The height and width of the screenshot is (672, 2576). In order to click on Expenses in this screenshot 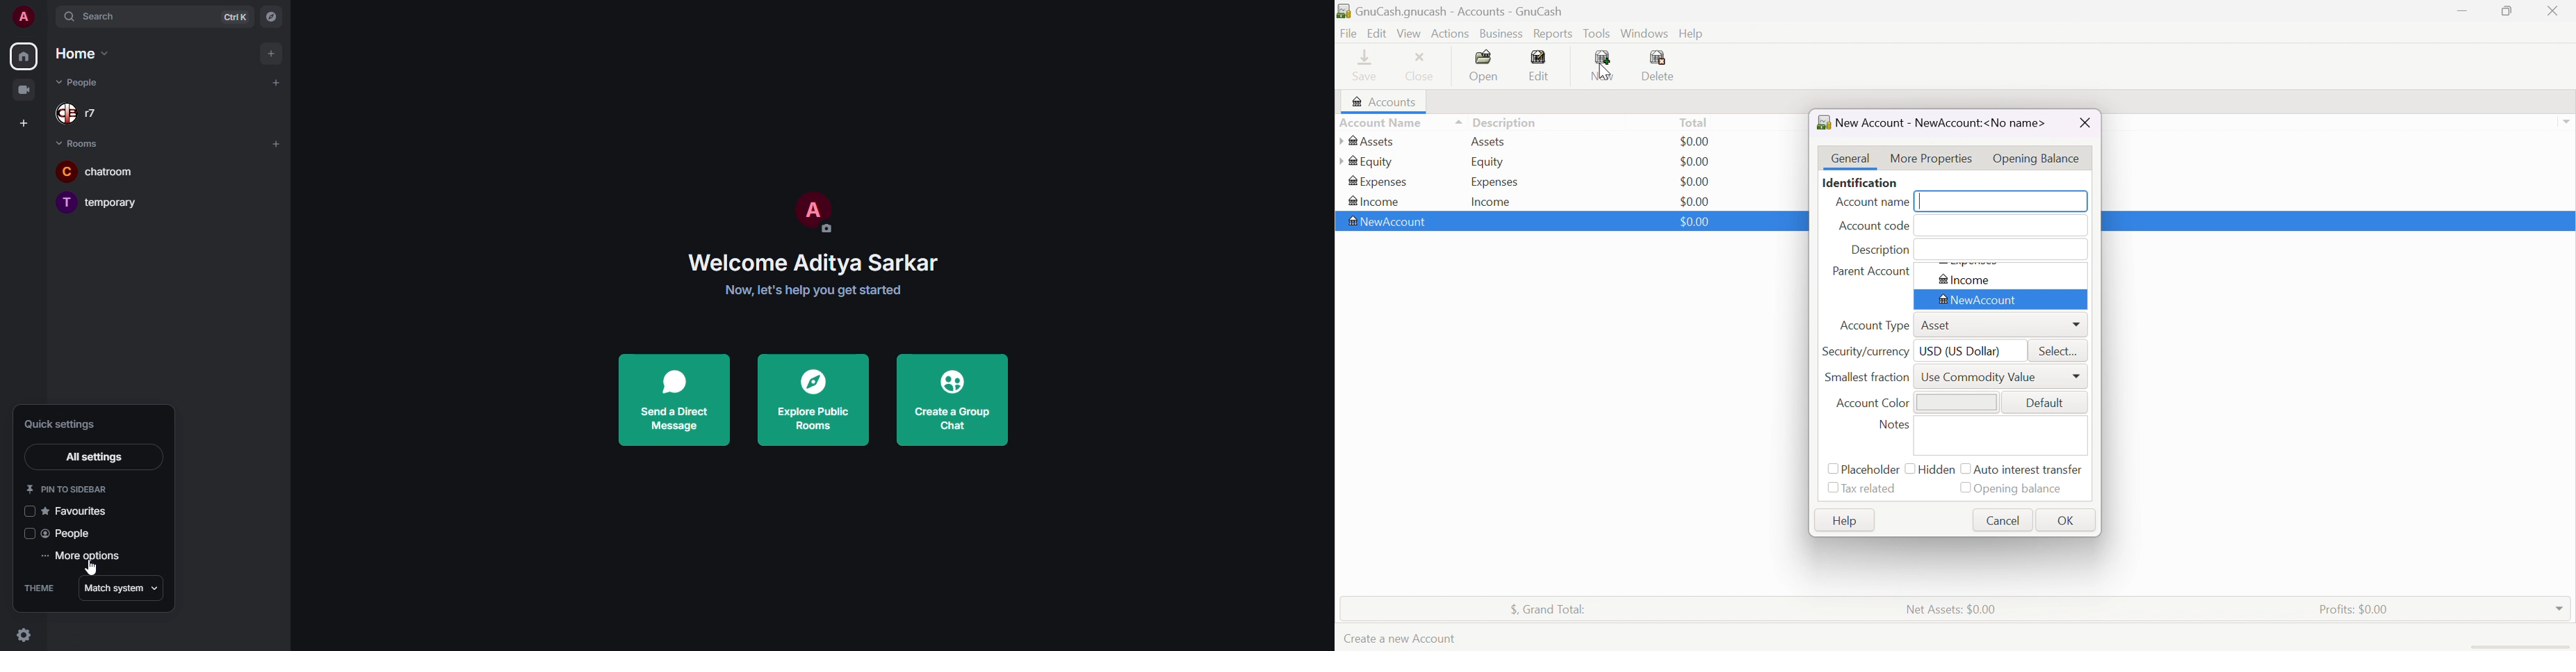, I will do `click(1380, 182)`.